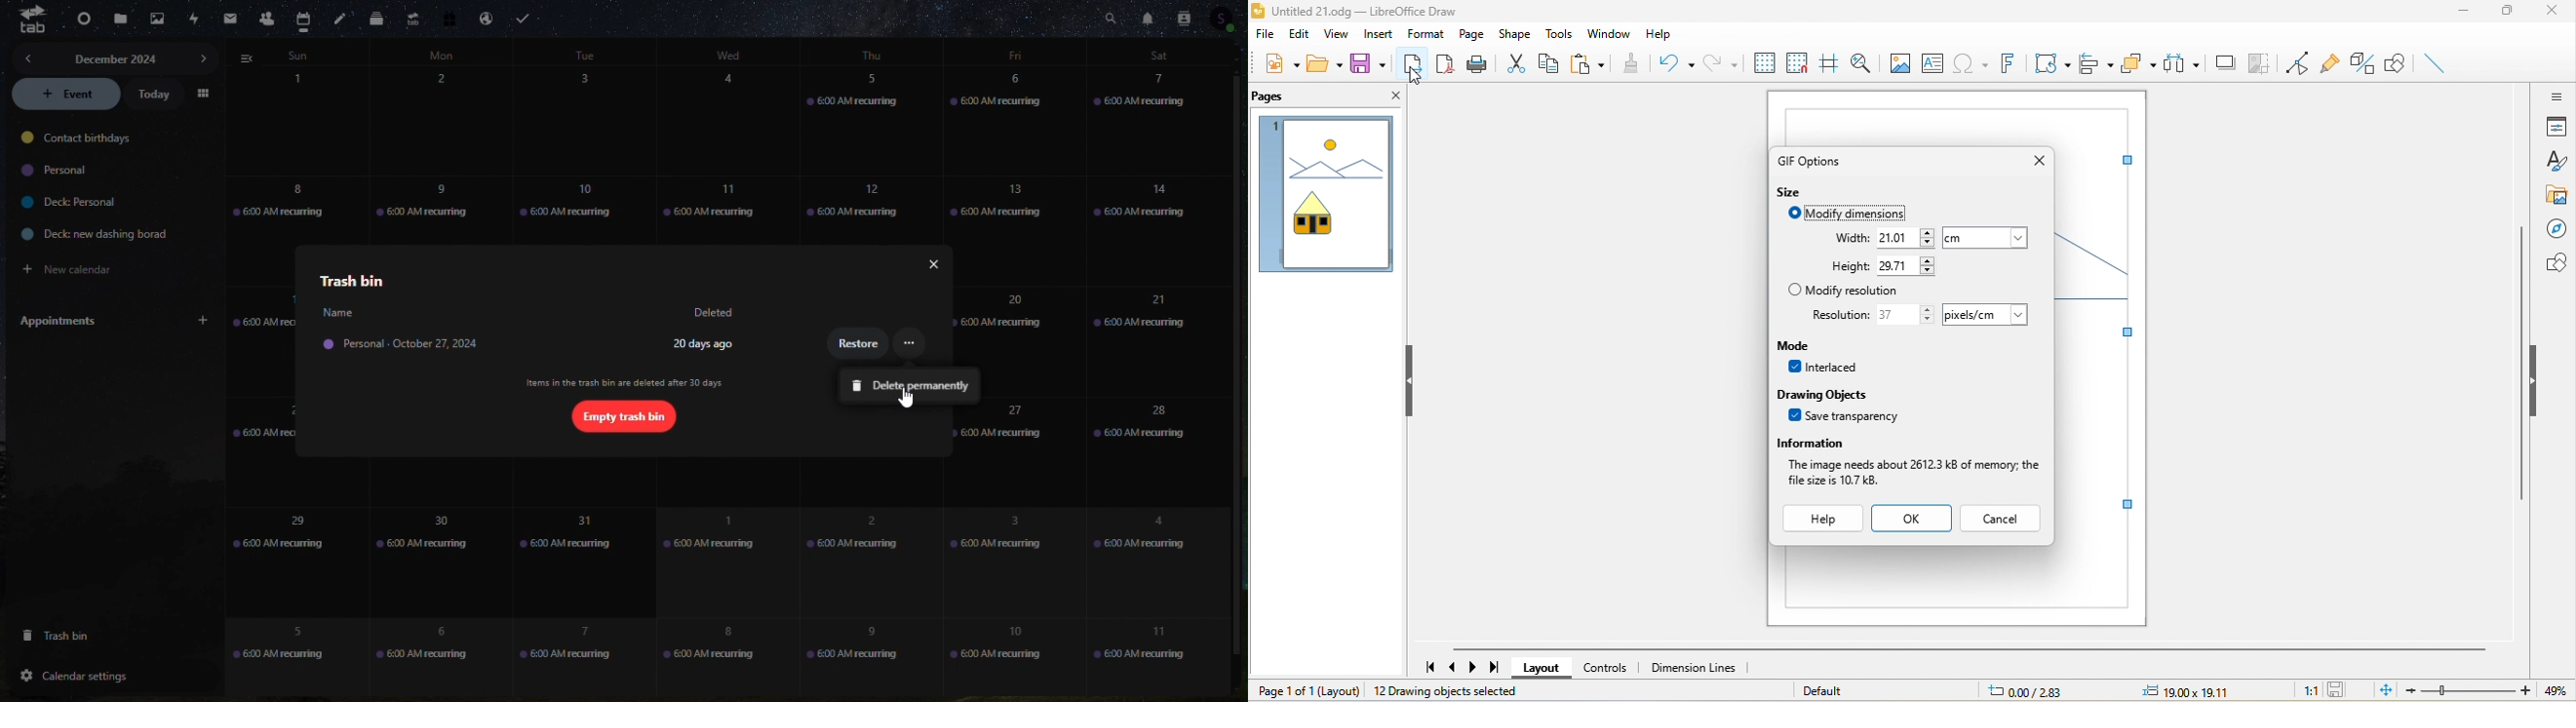 The image size is (2576, 728). Describe the element at coordinates (1003, 444) in the screenshot. I see `27` at that location.